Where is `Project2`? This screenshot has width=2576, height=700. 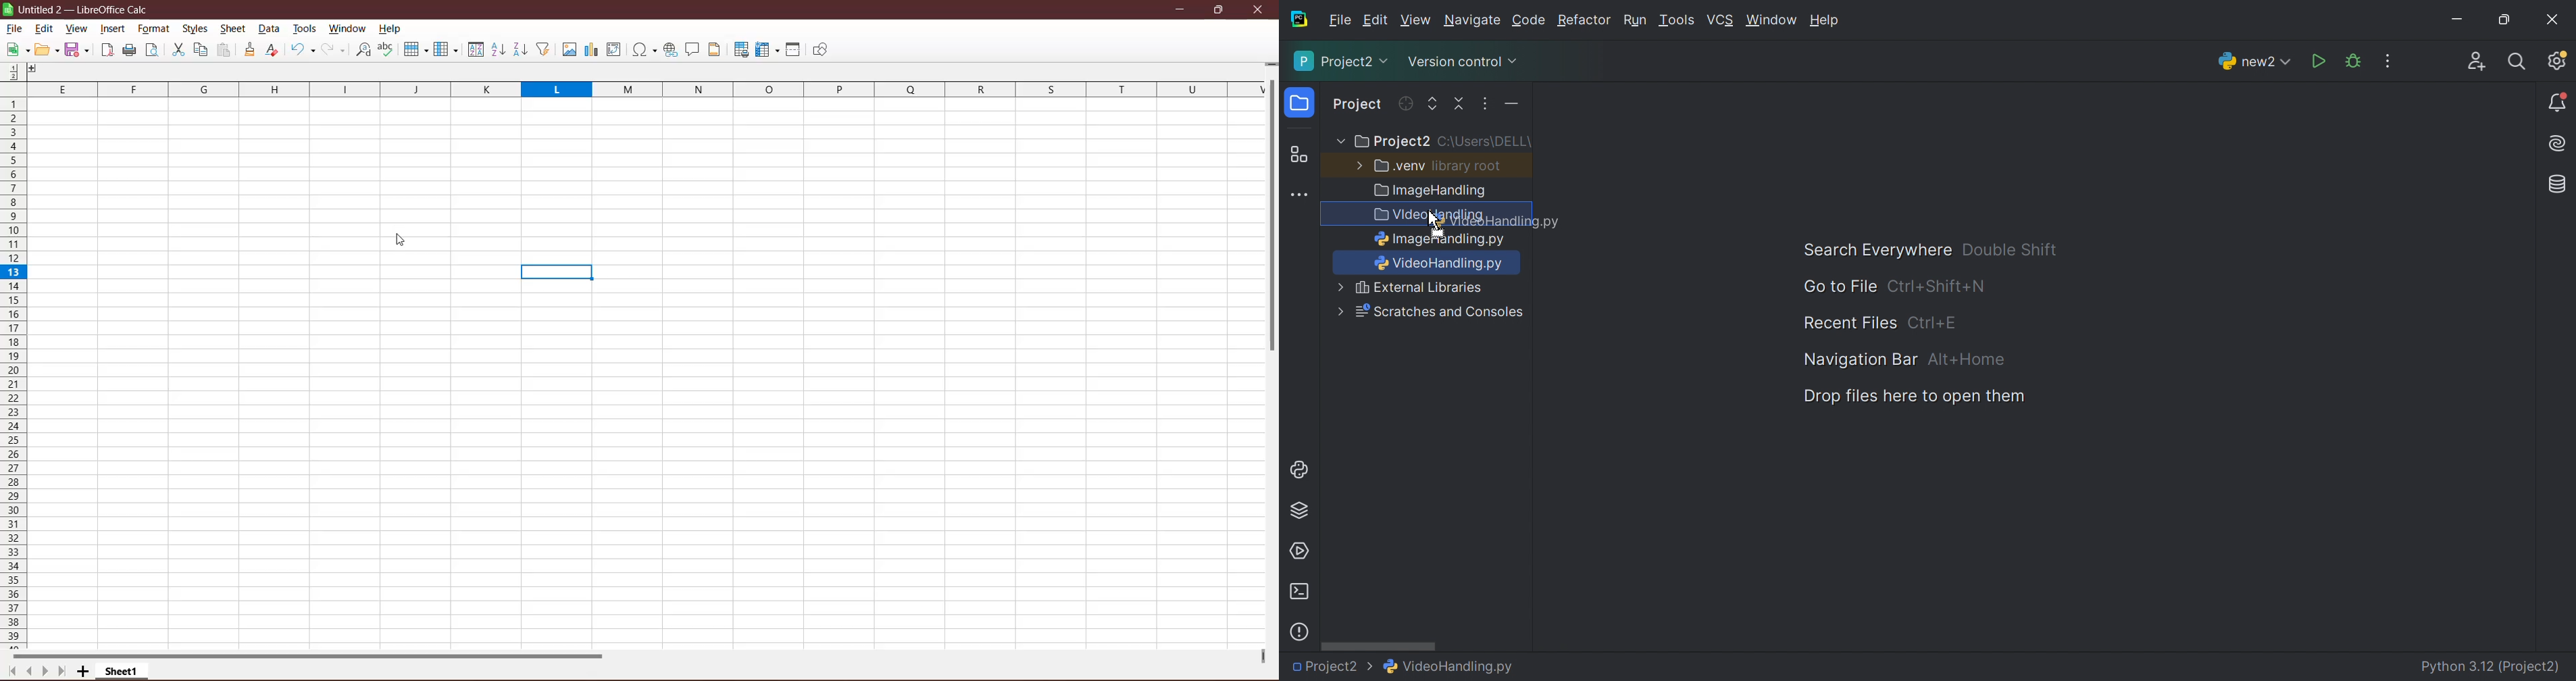
Project2 is located at coordinates (1342, 61).